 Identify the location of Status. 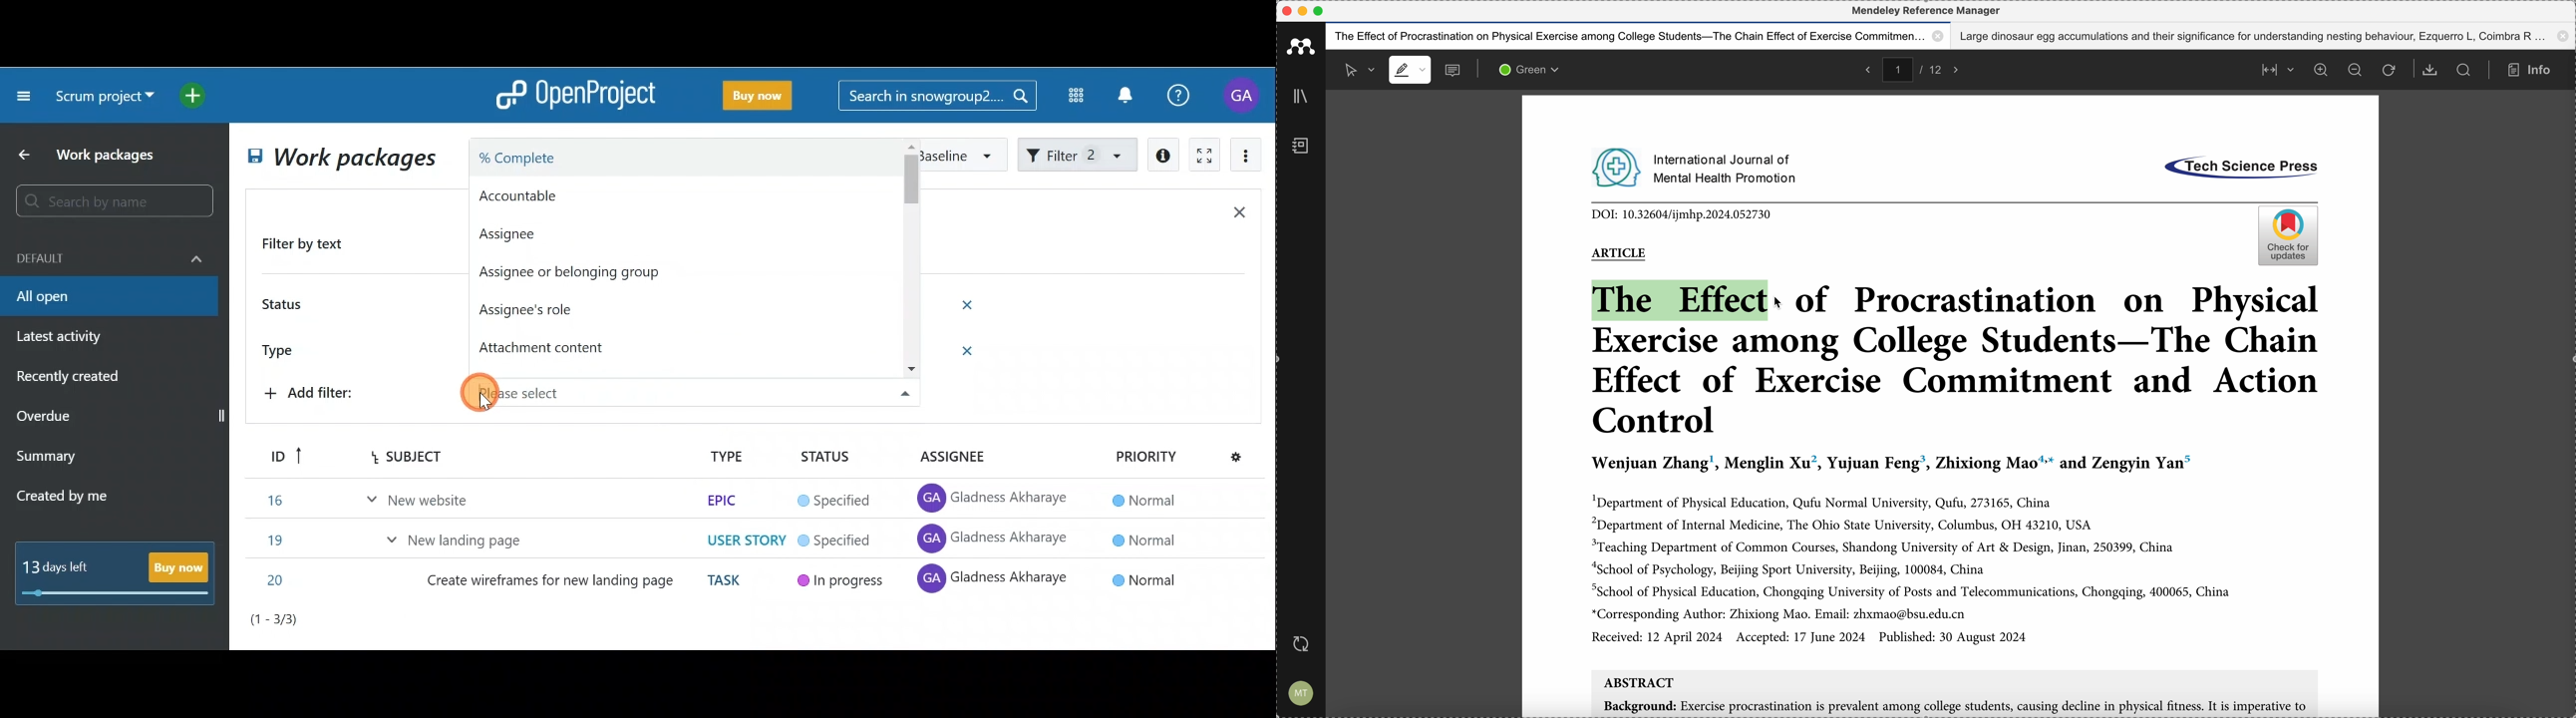
(285, 306).